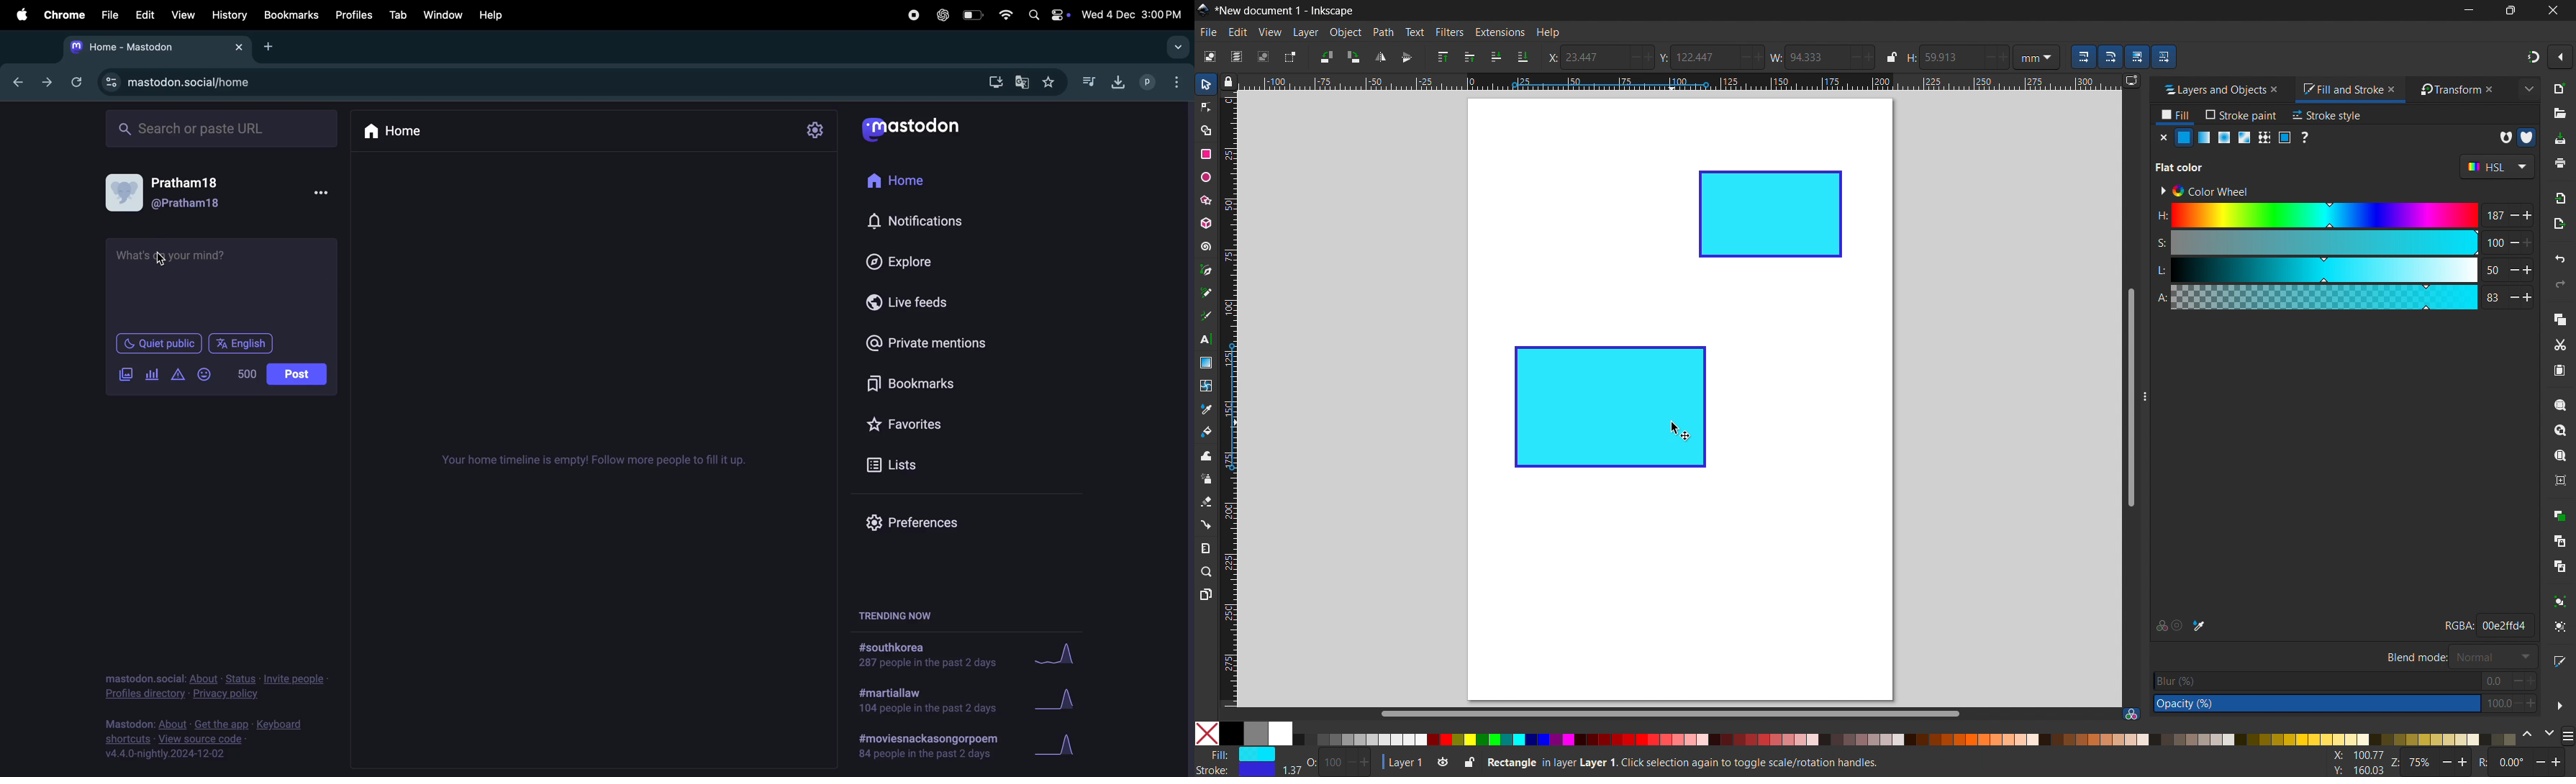 Image resolution: width=2576 pixels, height=784 pixels. What do you see at coordinates (1414, 32) in the screenshot?
I see `text` at bounding box center [1414, 32].